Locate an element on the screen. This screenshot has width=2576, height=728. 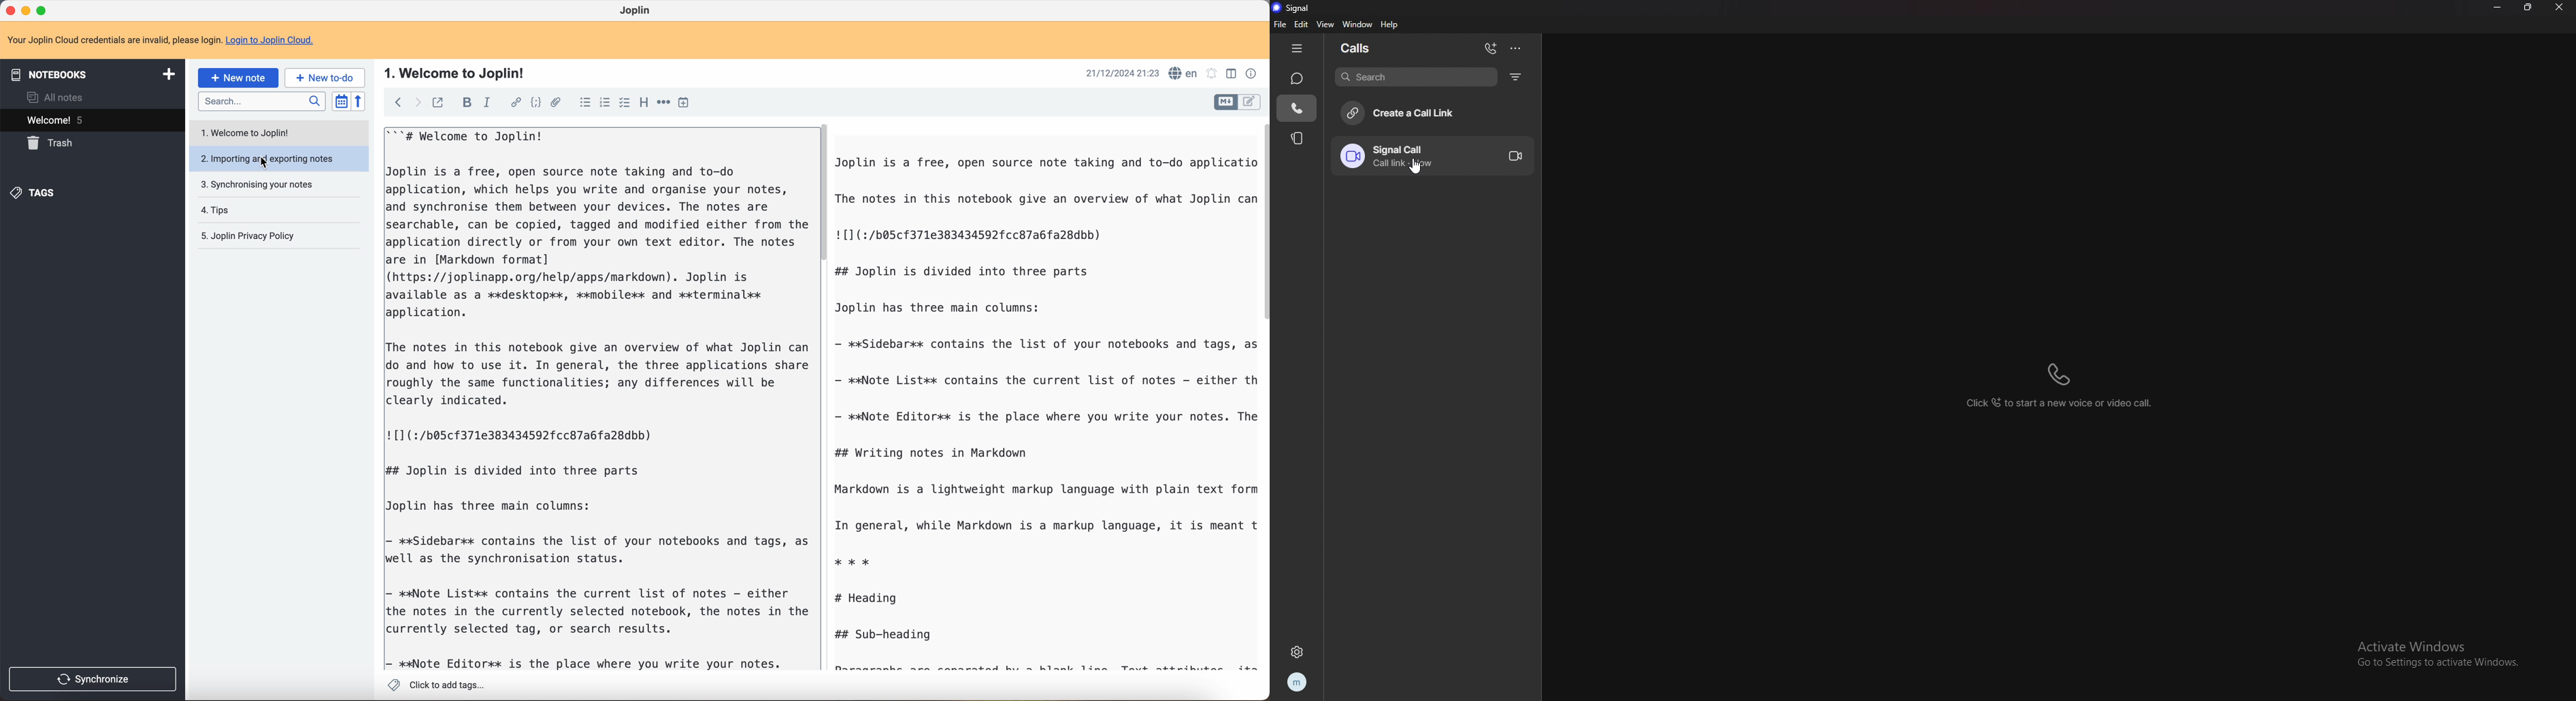
toggle editor layout is located at coordinates (1250, 102).